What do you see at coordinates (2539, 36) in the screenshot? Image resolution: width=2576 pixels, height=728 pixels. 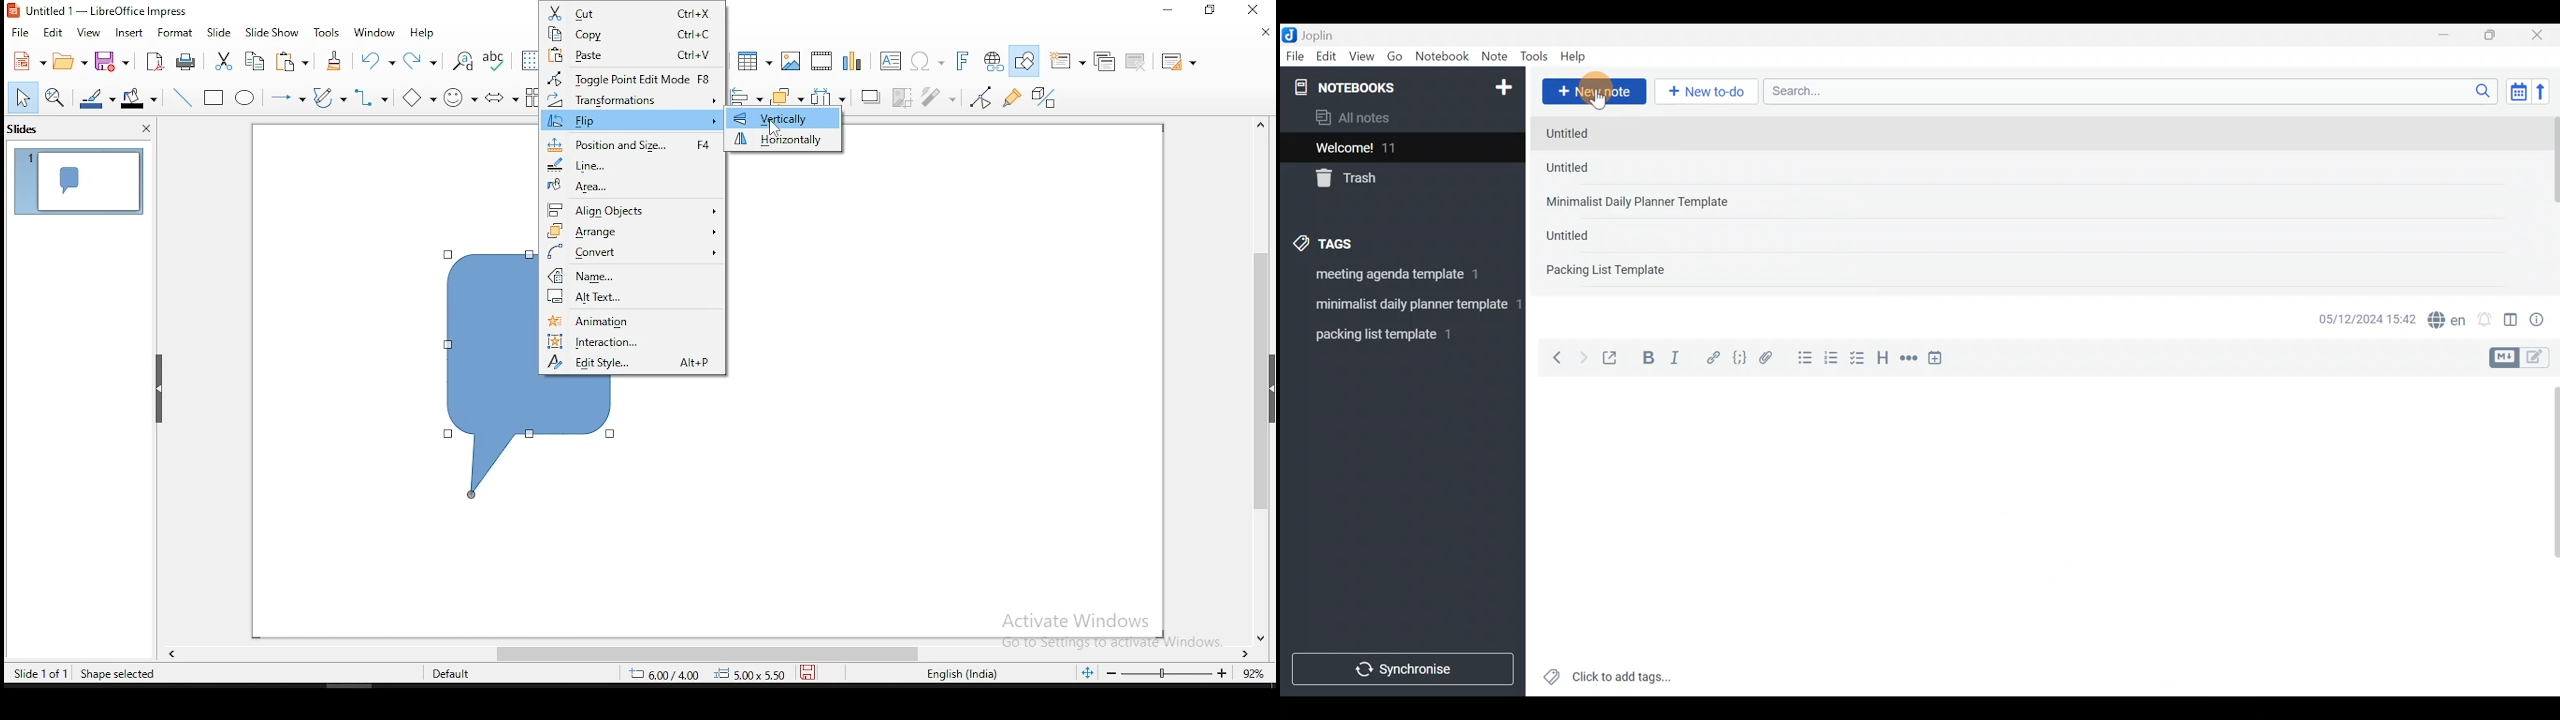 I see `Close` at bounding box center [2539, 36].